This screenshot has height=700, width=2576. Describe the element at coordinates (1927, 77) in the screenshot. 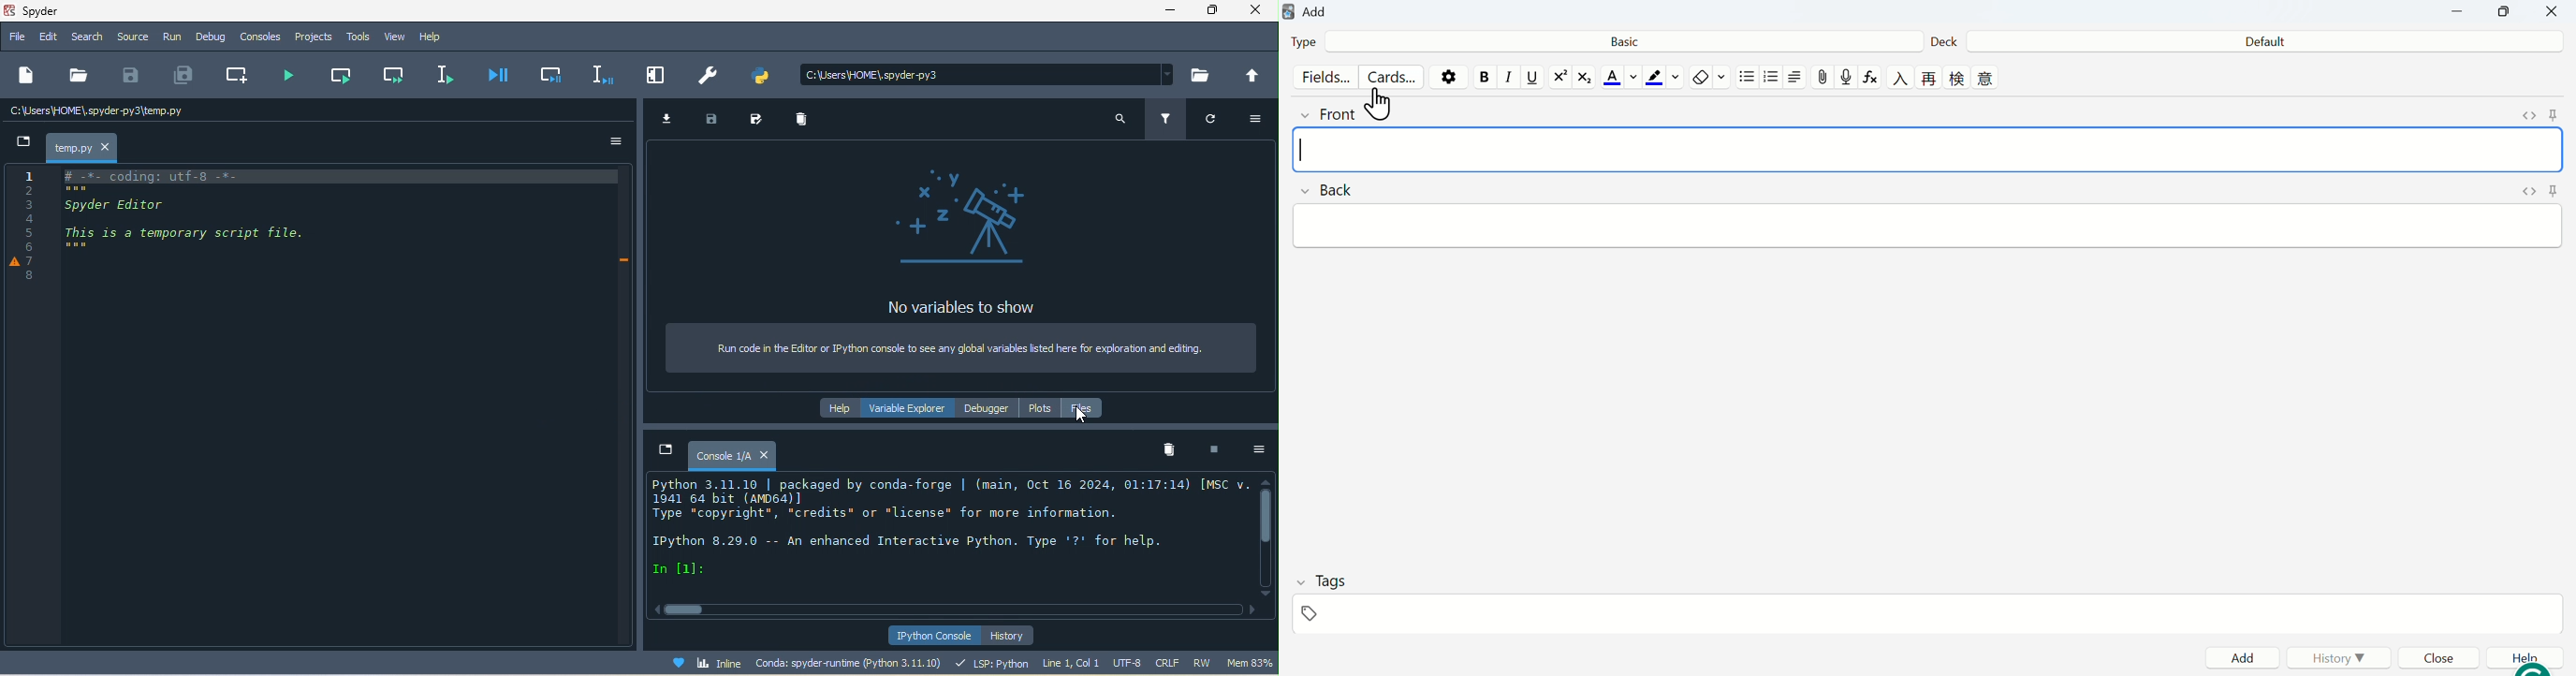

I see `language` at that location.